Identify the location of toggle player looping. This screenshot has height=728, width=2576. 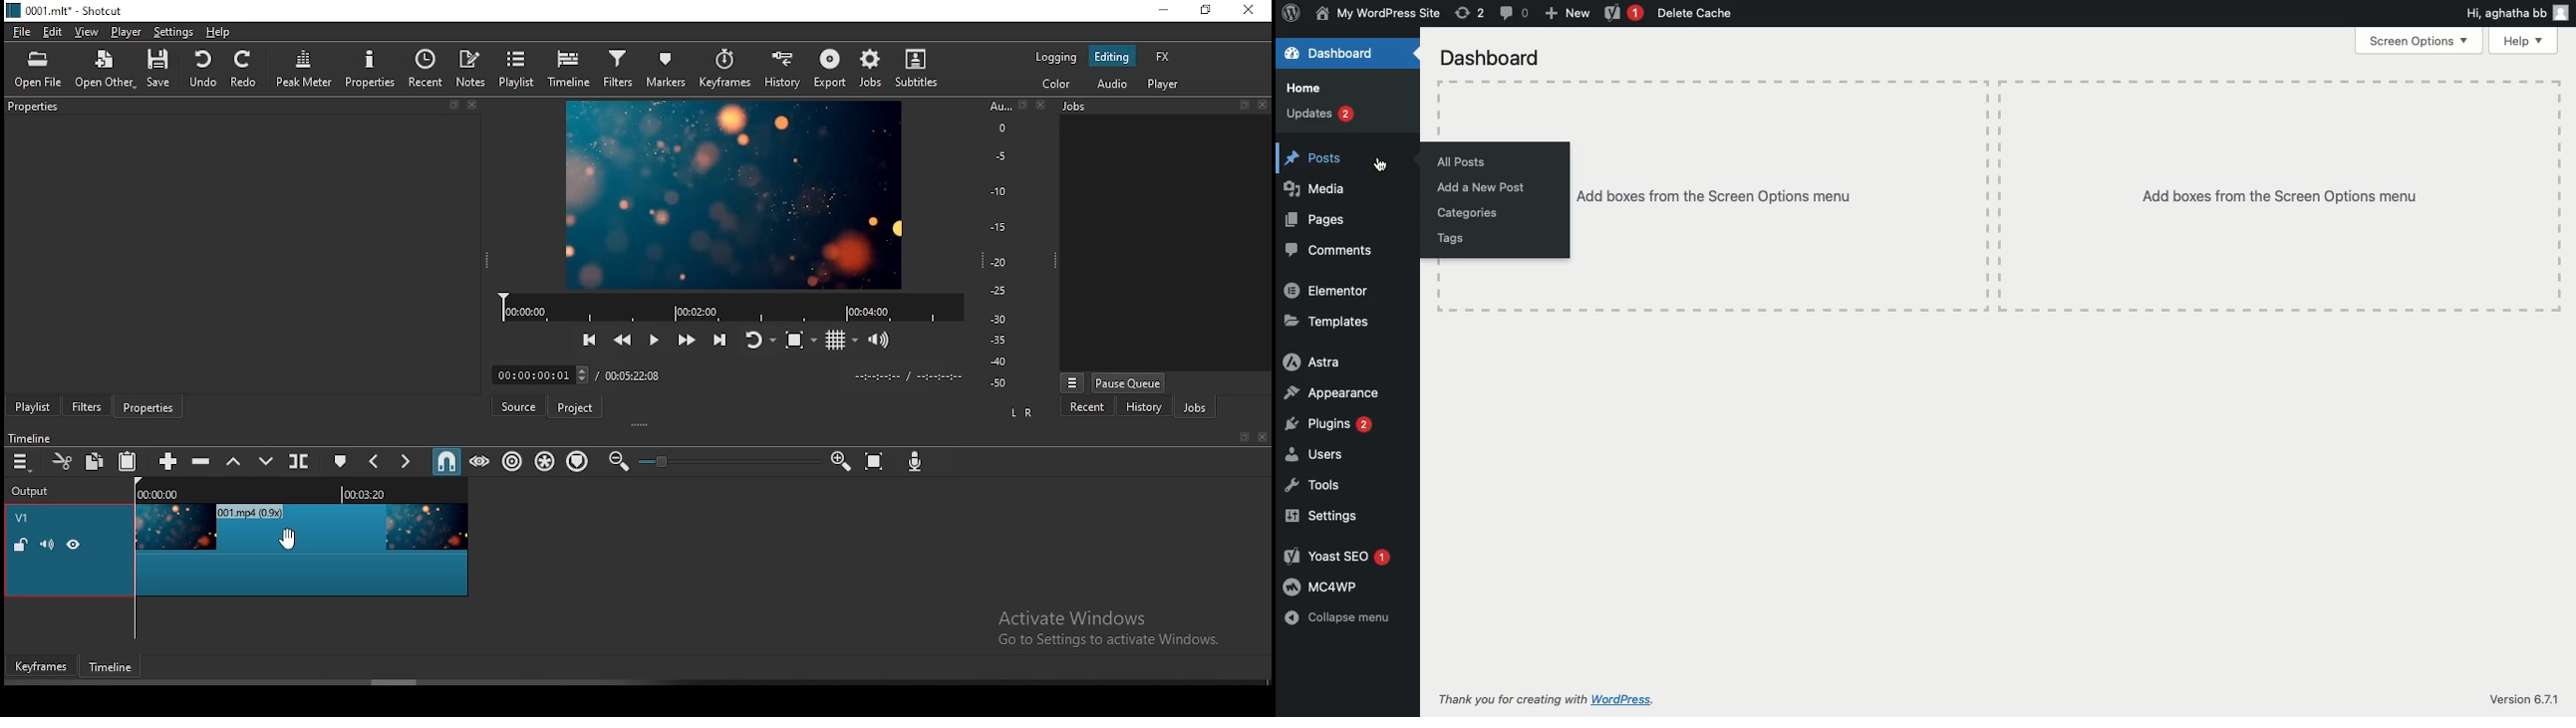
(758, 339).